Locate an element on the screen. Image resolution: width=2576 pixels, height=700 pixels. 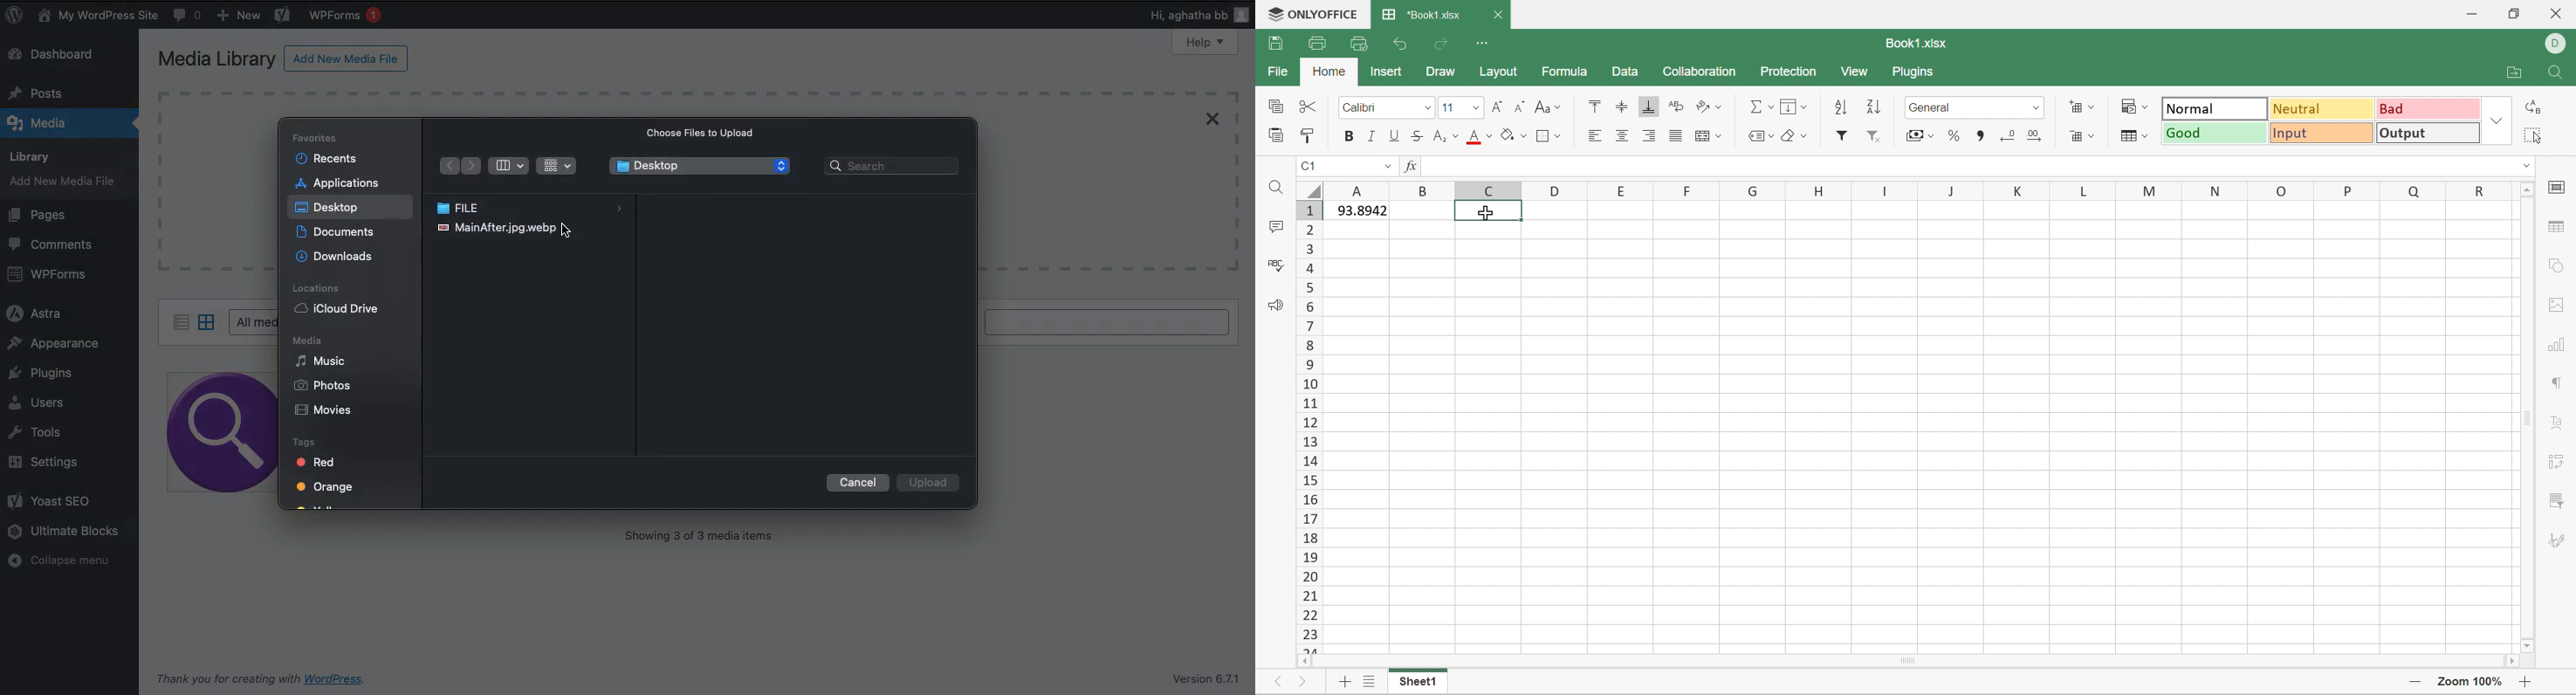
Pages is located at coordinates (41, 217).